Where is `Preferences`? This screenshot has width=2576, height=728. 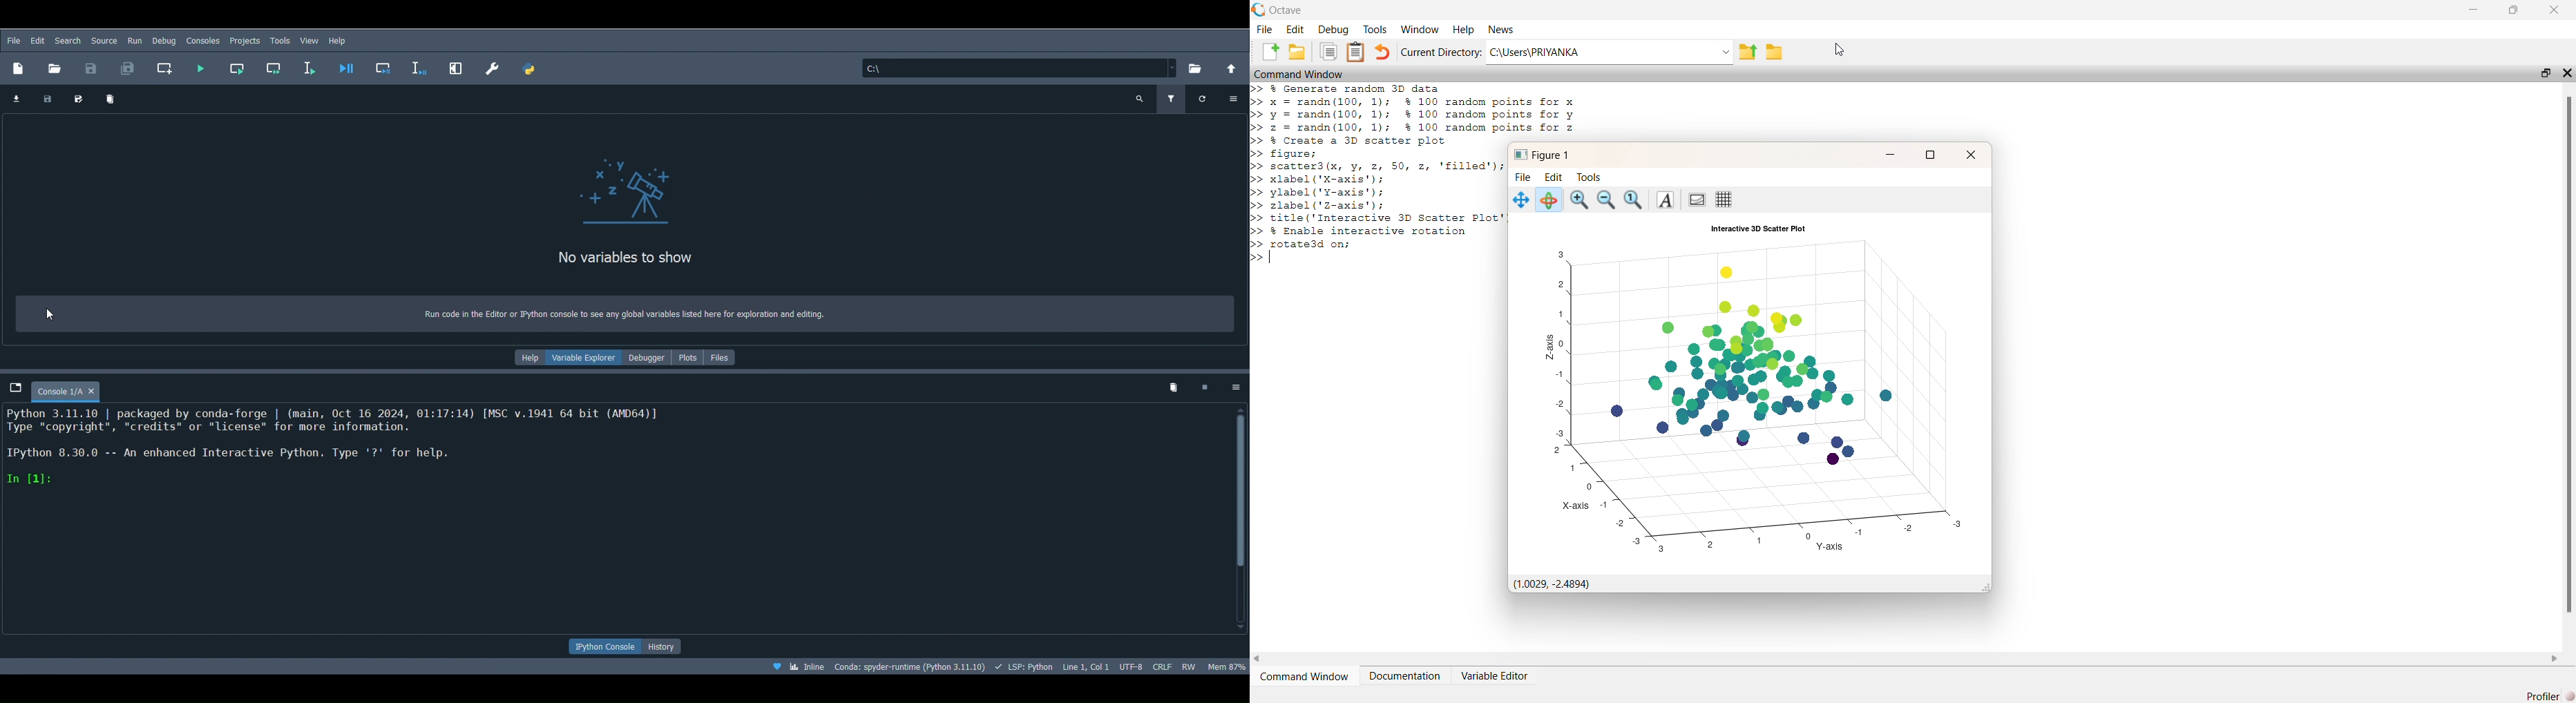 Preferences is located at coordinates (493, 65).